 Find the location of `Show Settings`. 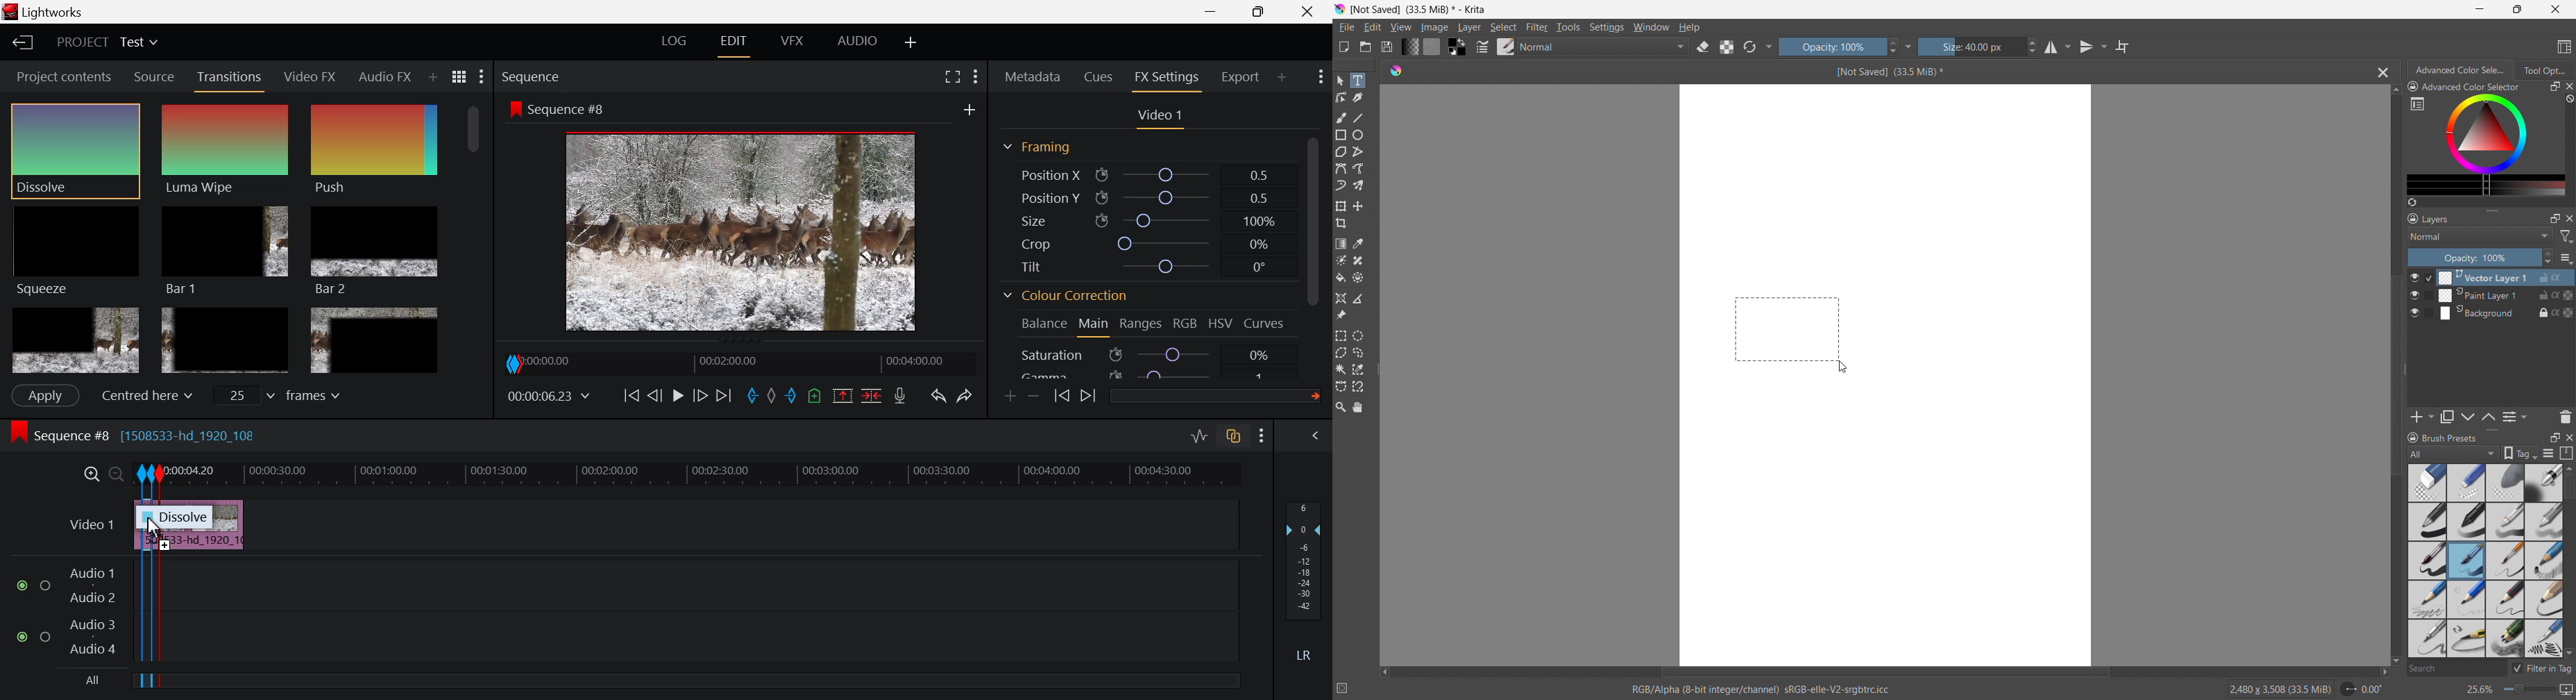

Show Settings is located at coordinates (483, 77).